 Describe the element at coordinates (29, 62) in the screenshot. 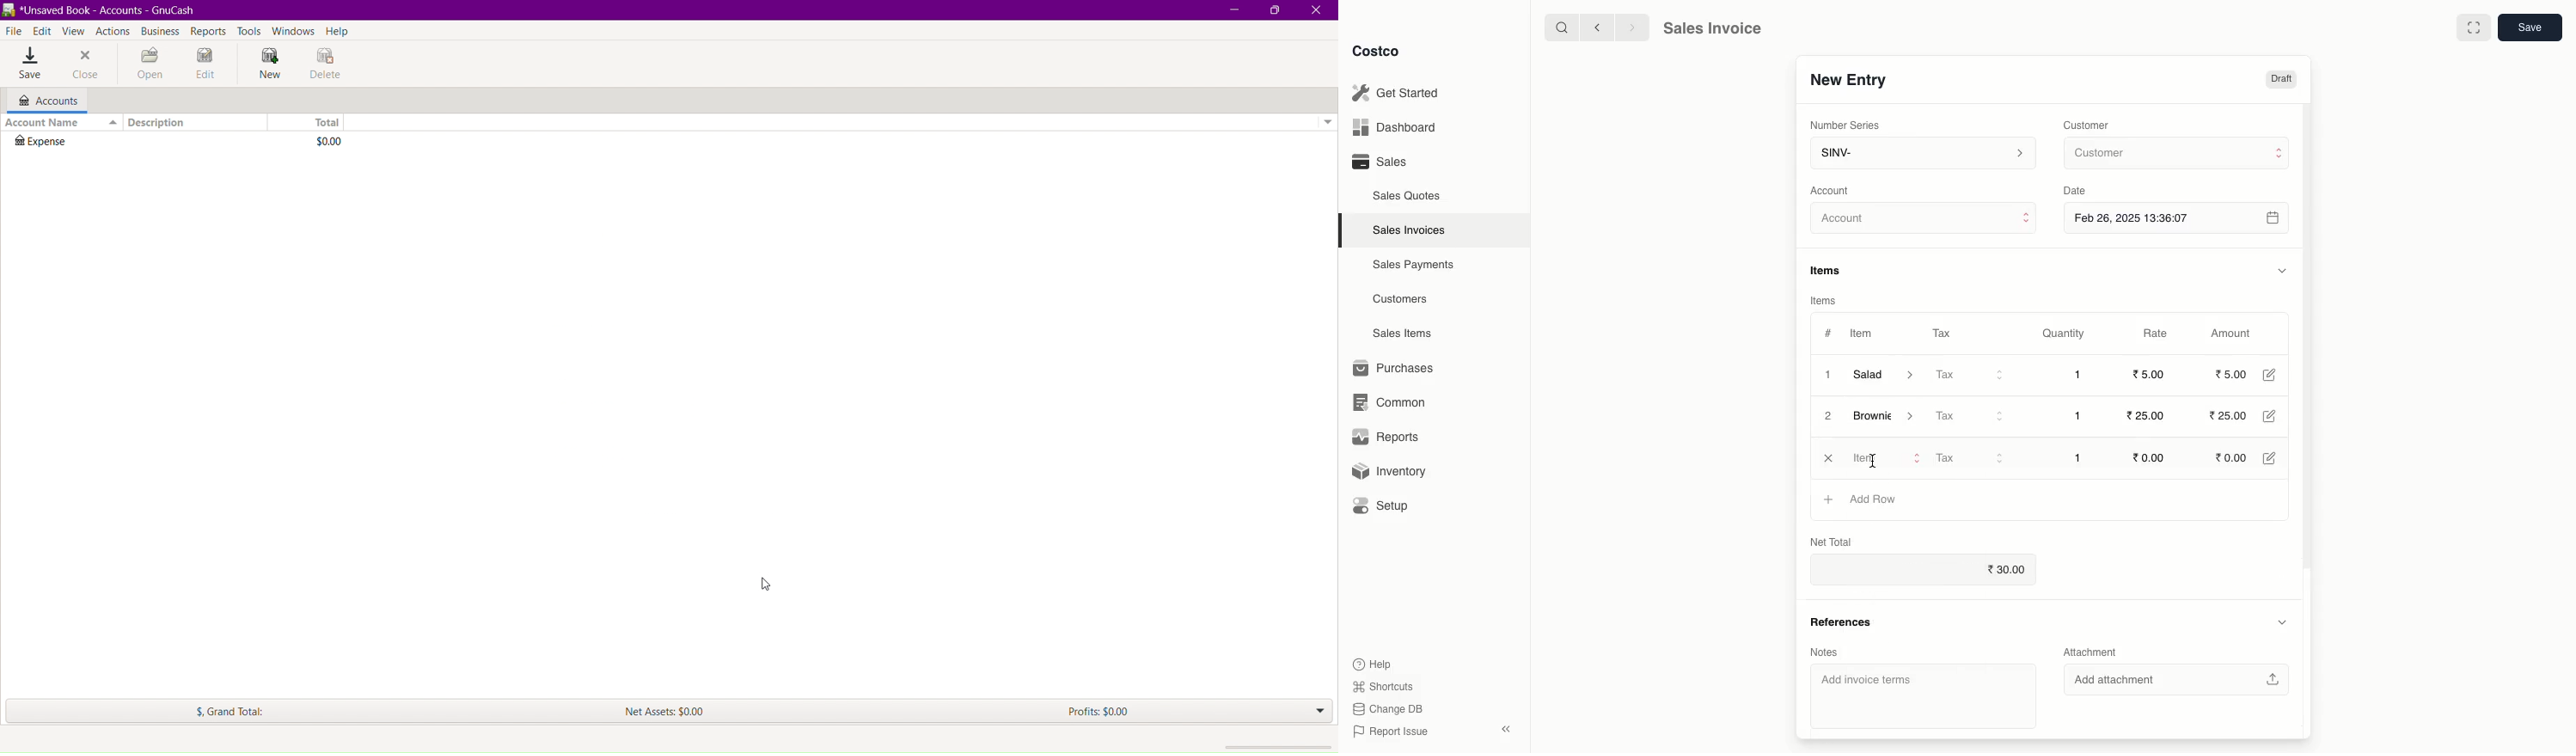

I see `Save` at that location.